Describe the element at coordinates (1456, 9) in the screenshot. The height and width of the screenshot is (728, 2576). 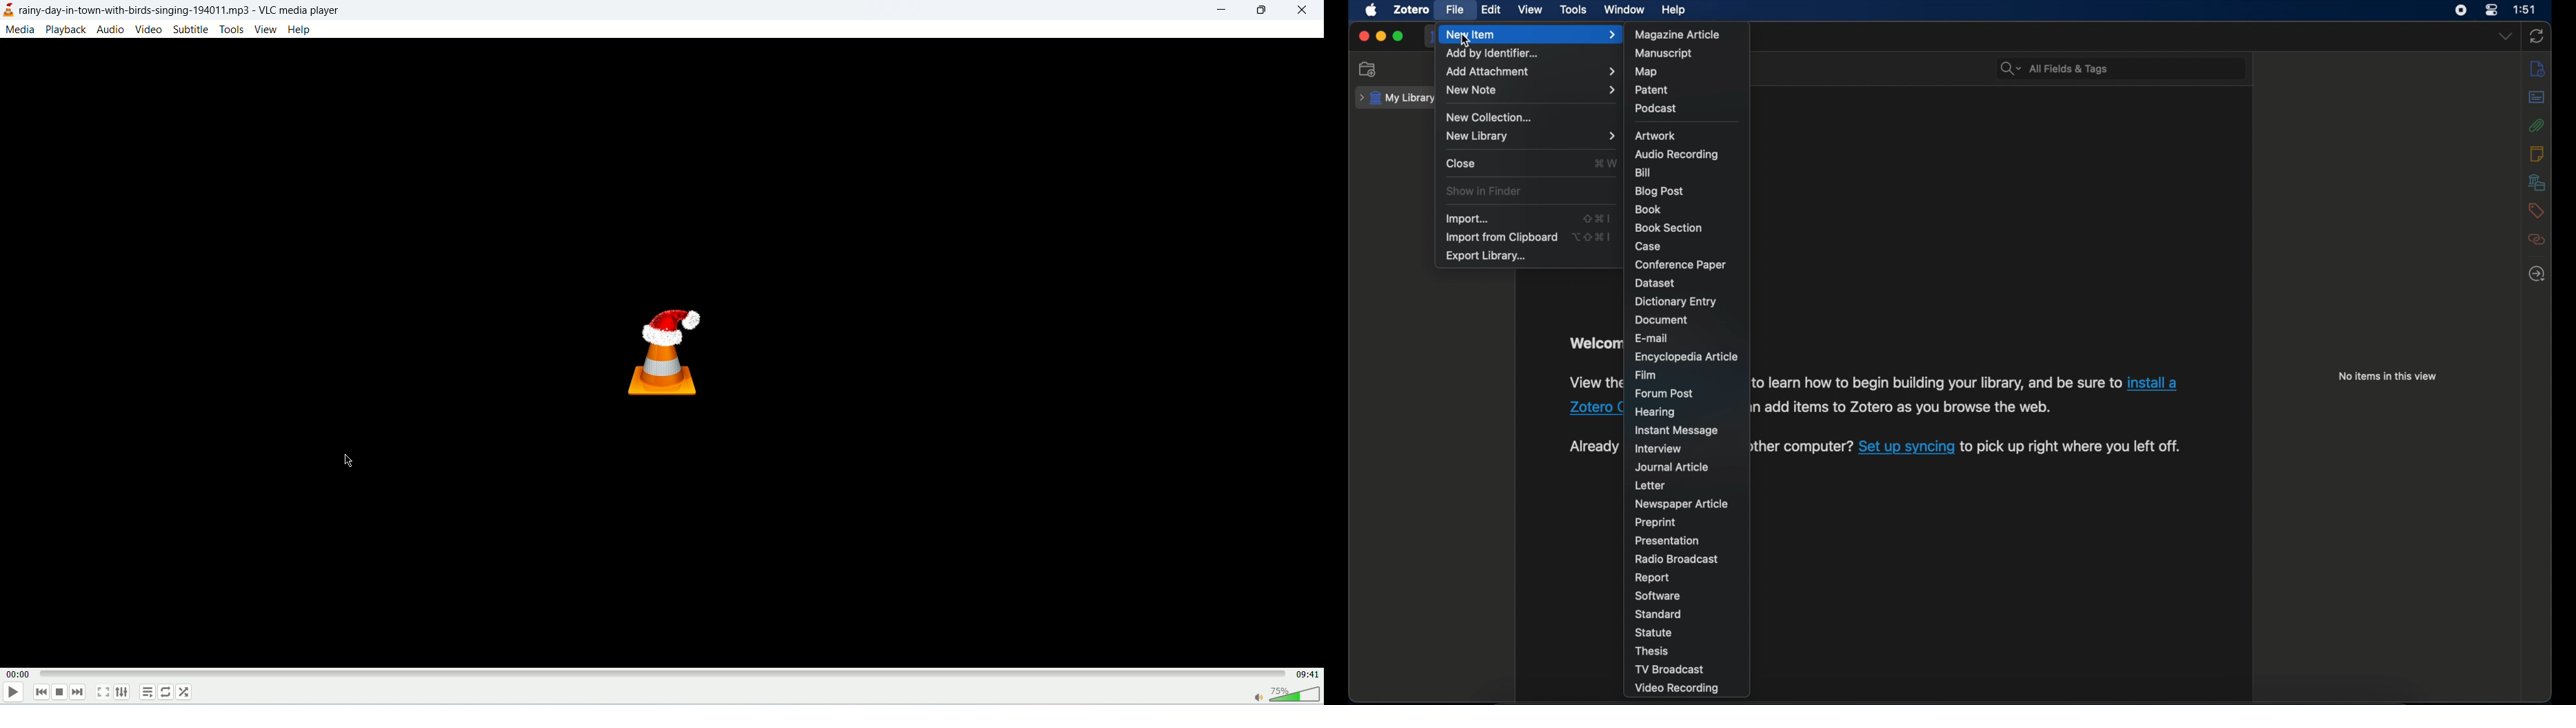
I see `file` at that location.